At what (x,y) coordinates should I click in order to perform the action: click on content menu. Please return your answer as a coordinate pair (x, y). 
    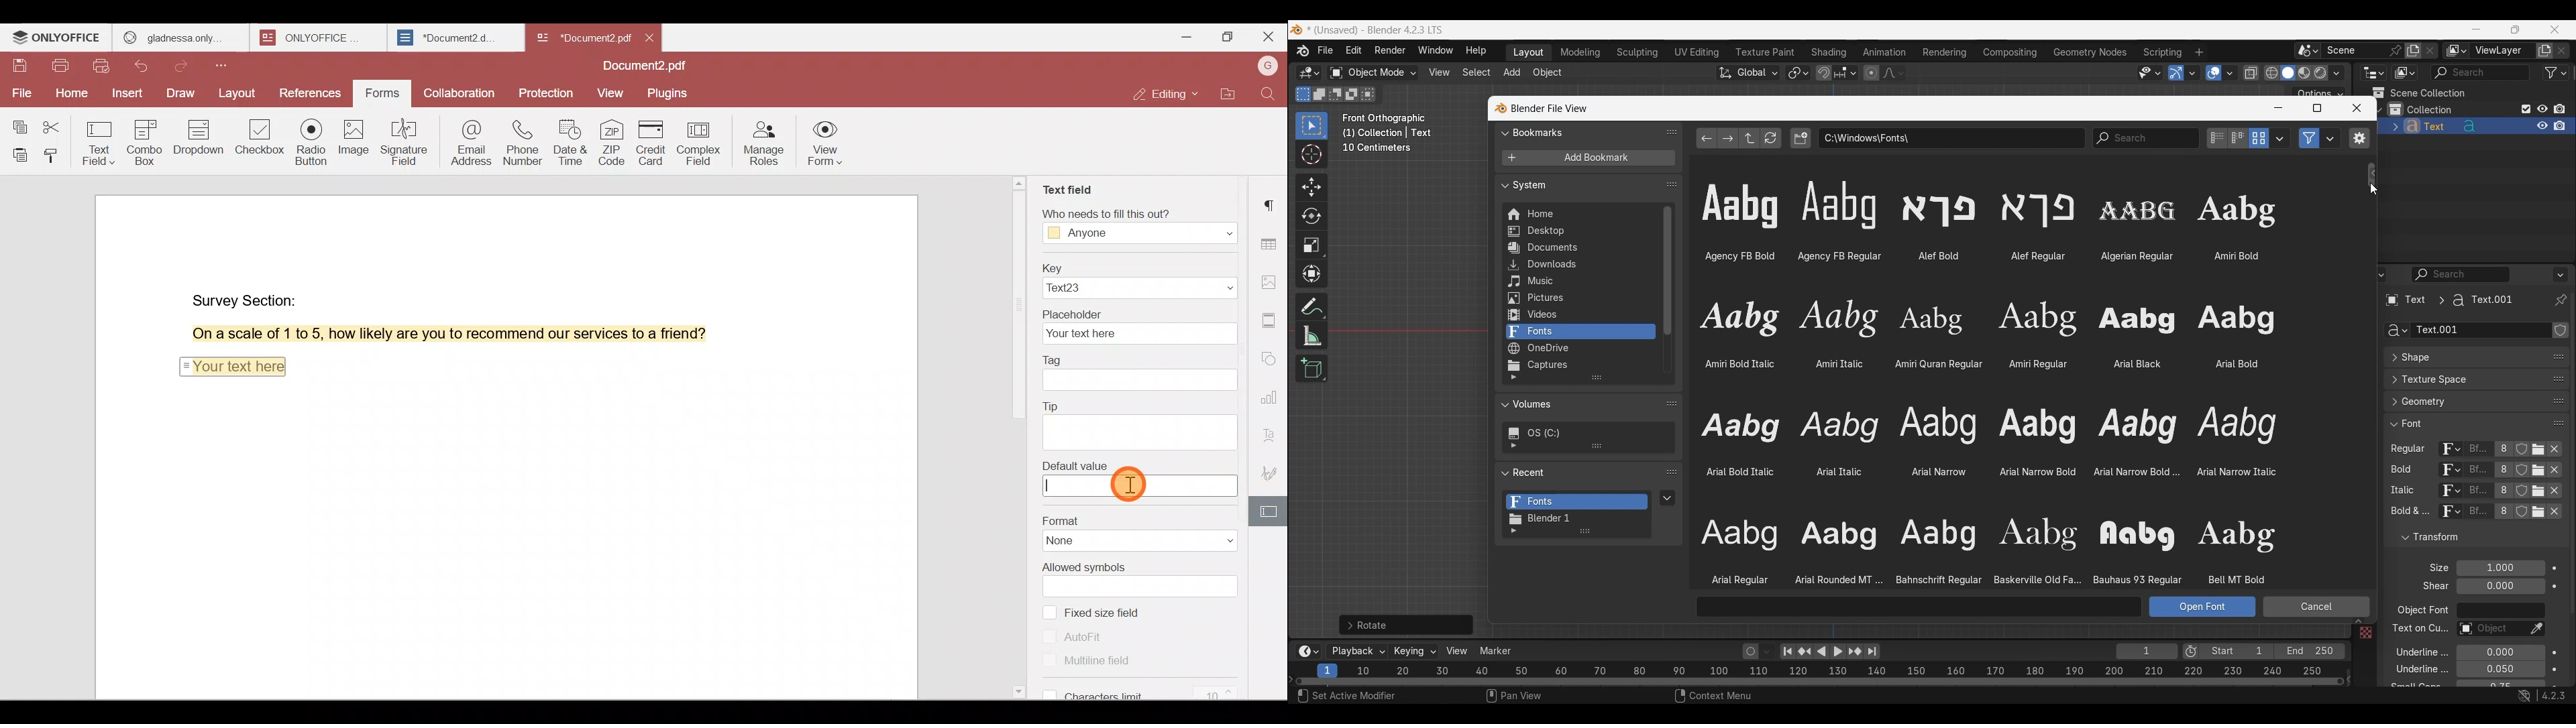
    Looking at the image, I should click on (1705, 697).